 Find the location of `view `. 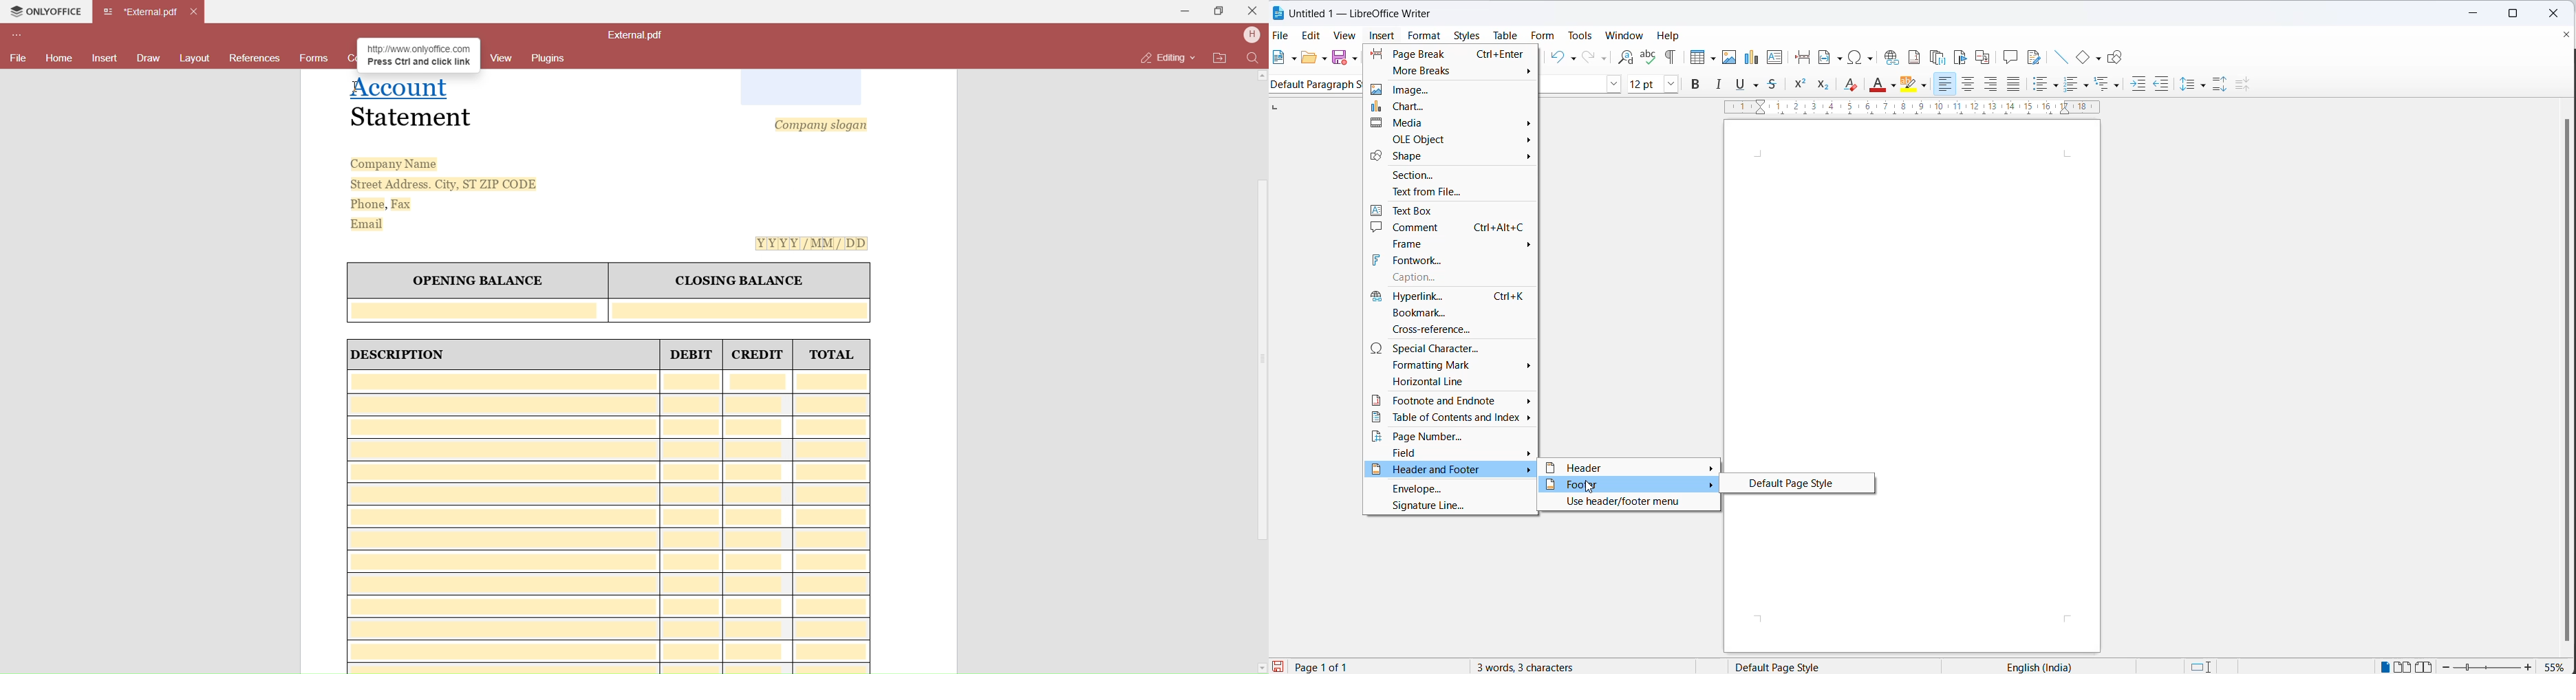

view  is located at coordinates (1346, 36).